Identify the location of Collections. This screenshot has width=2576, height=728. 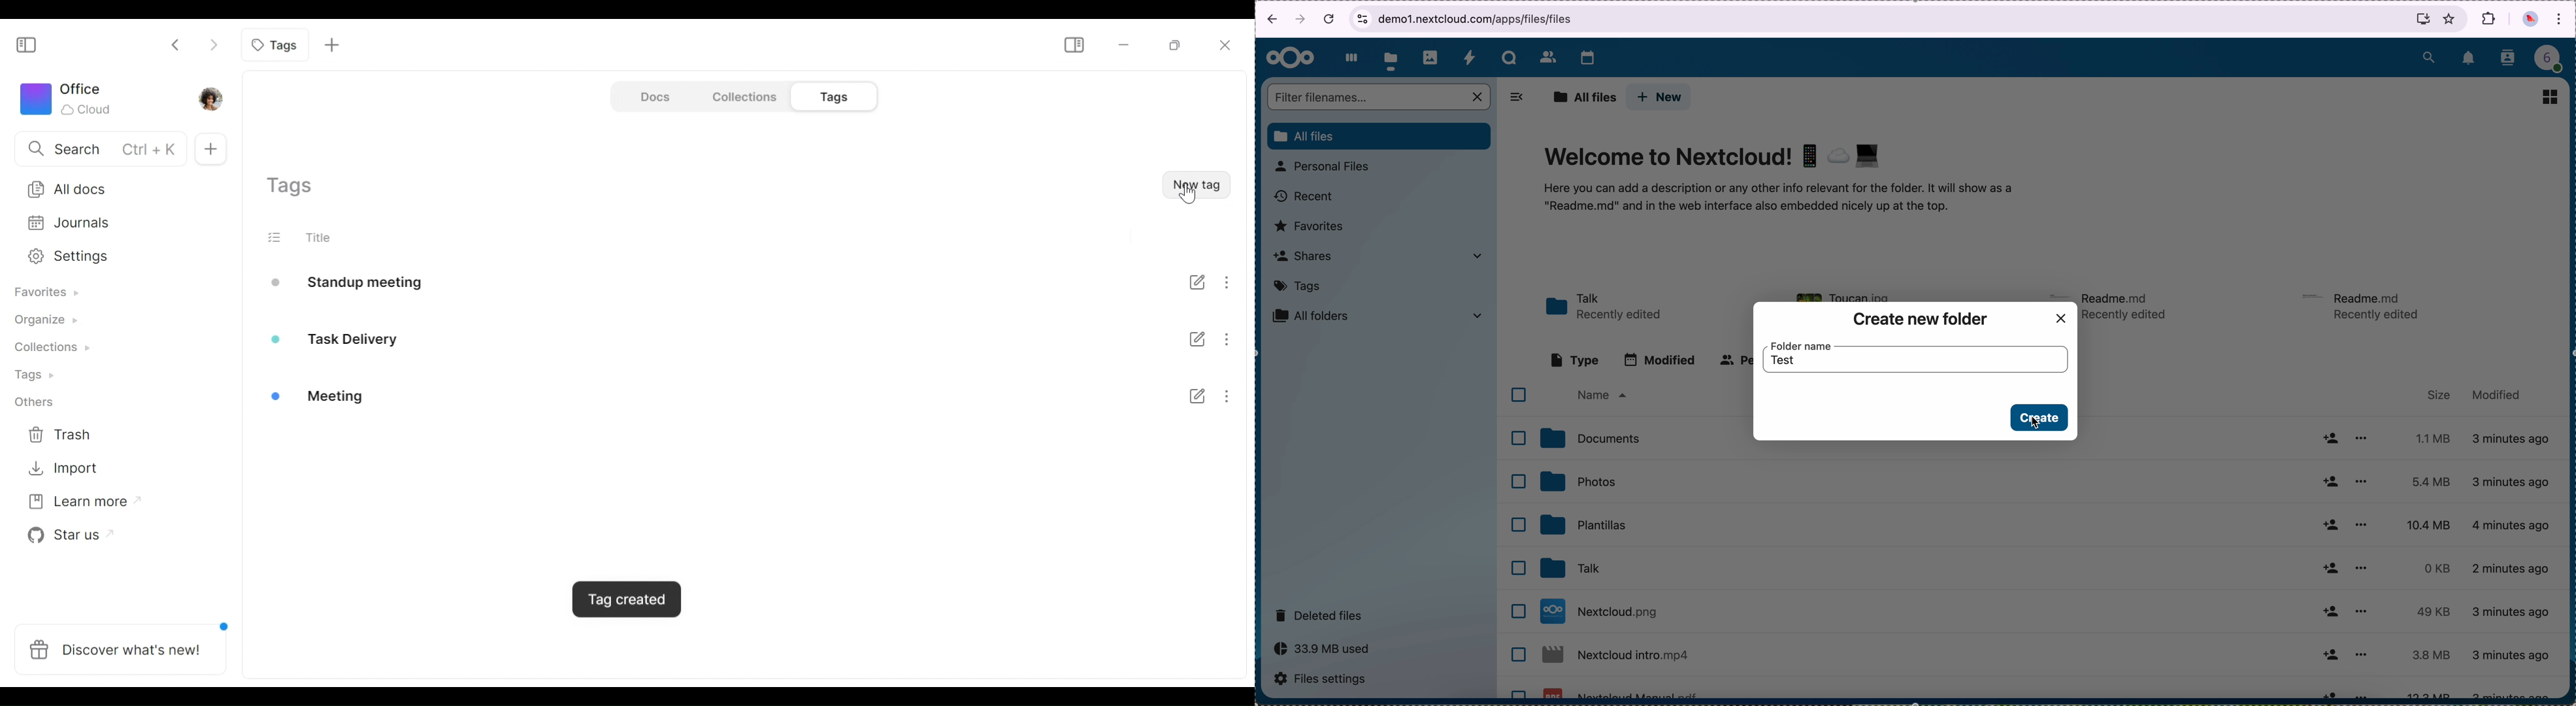
(46, 351).